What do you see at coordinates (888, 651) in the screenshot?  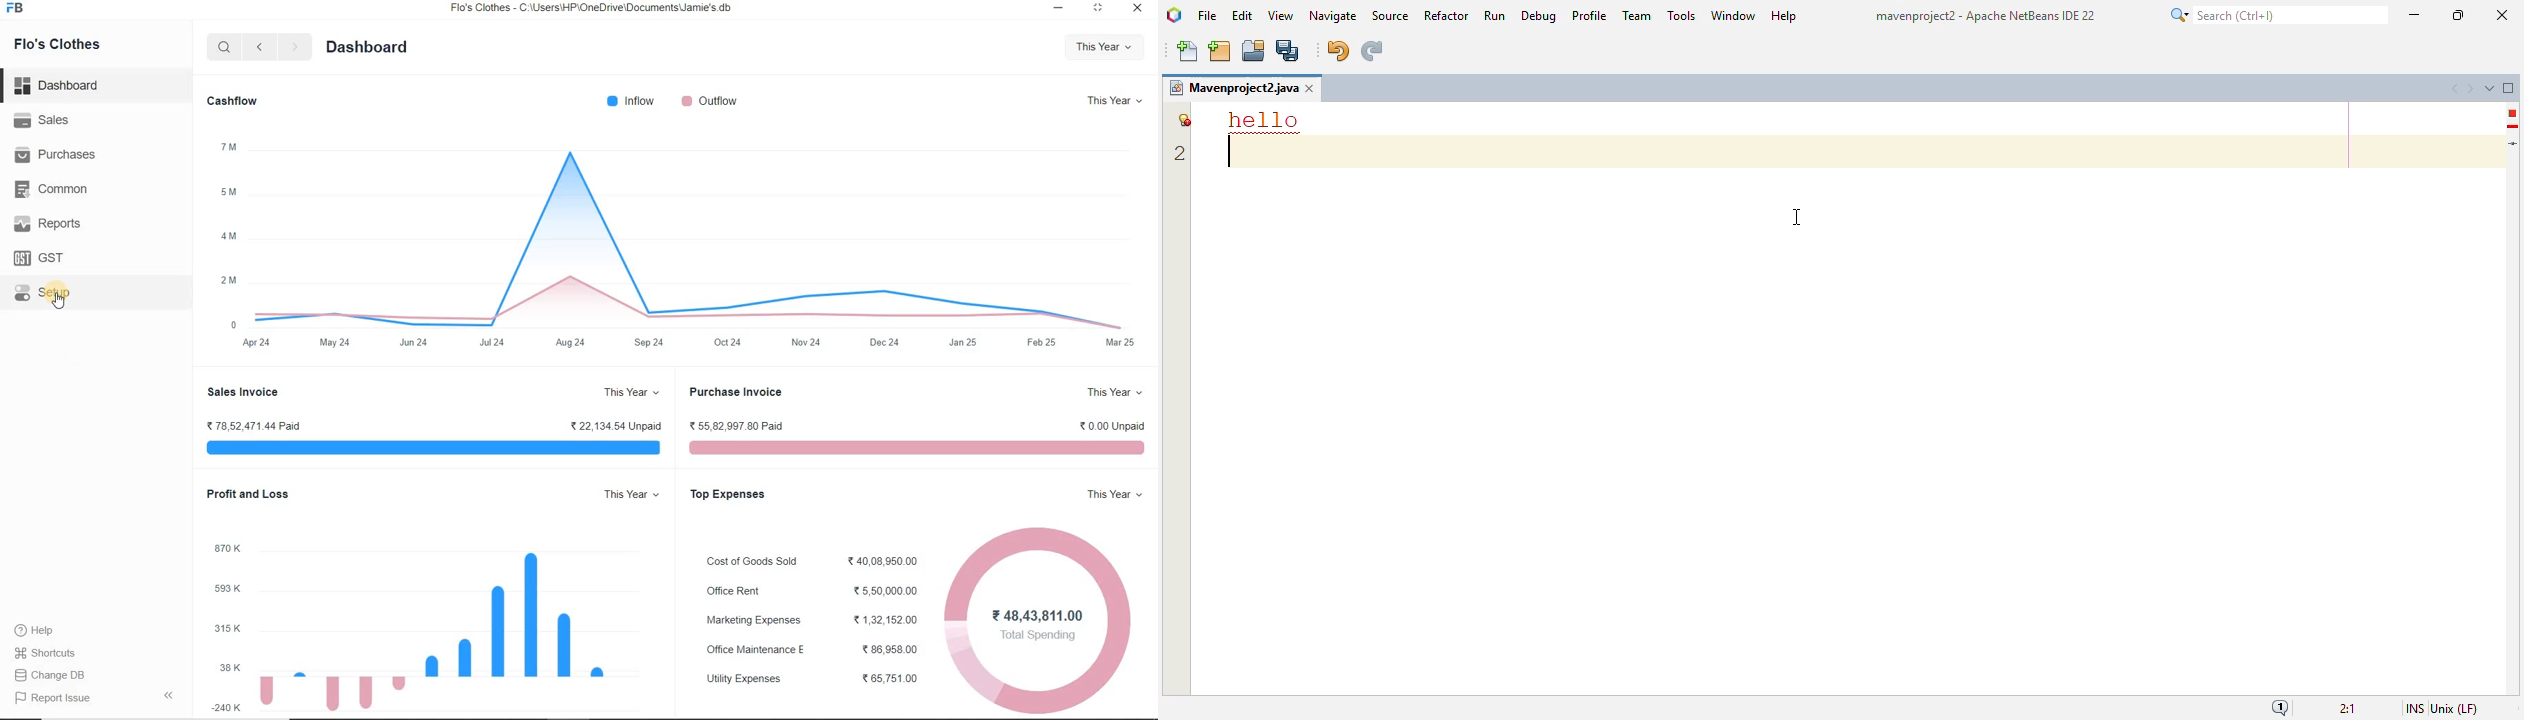 I see `86,958.00` at bounding box center [888, 651].